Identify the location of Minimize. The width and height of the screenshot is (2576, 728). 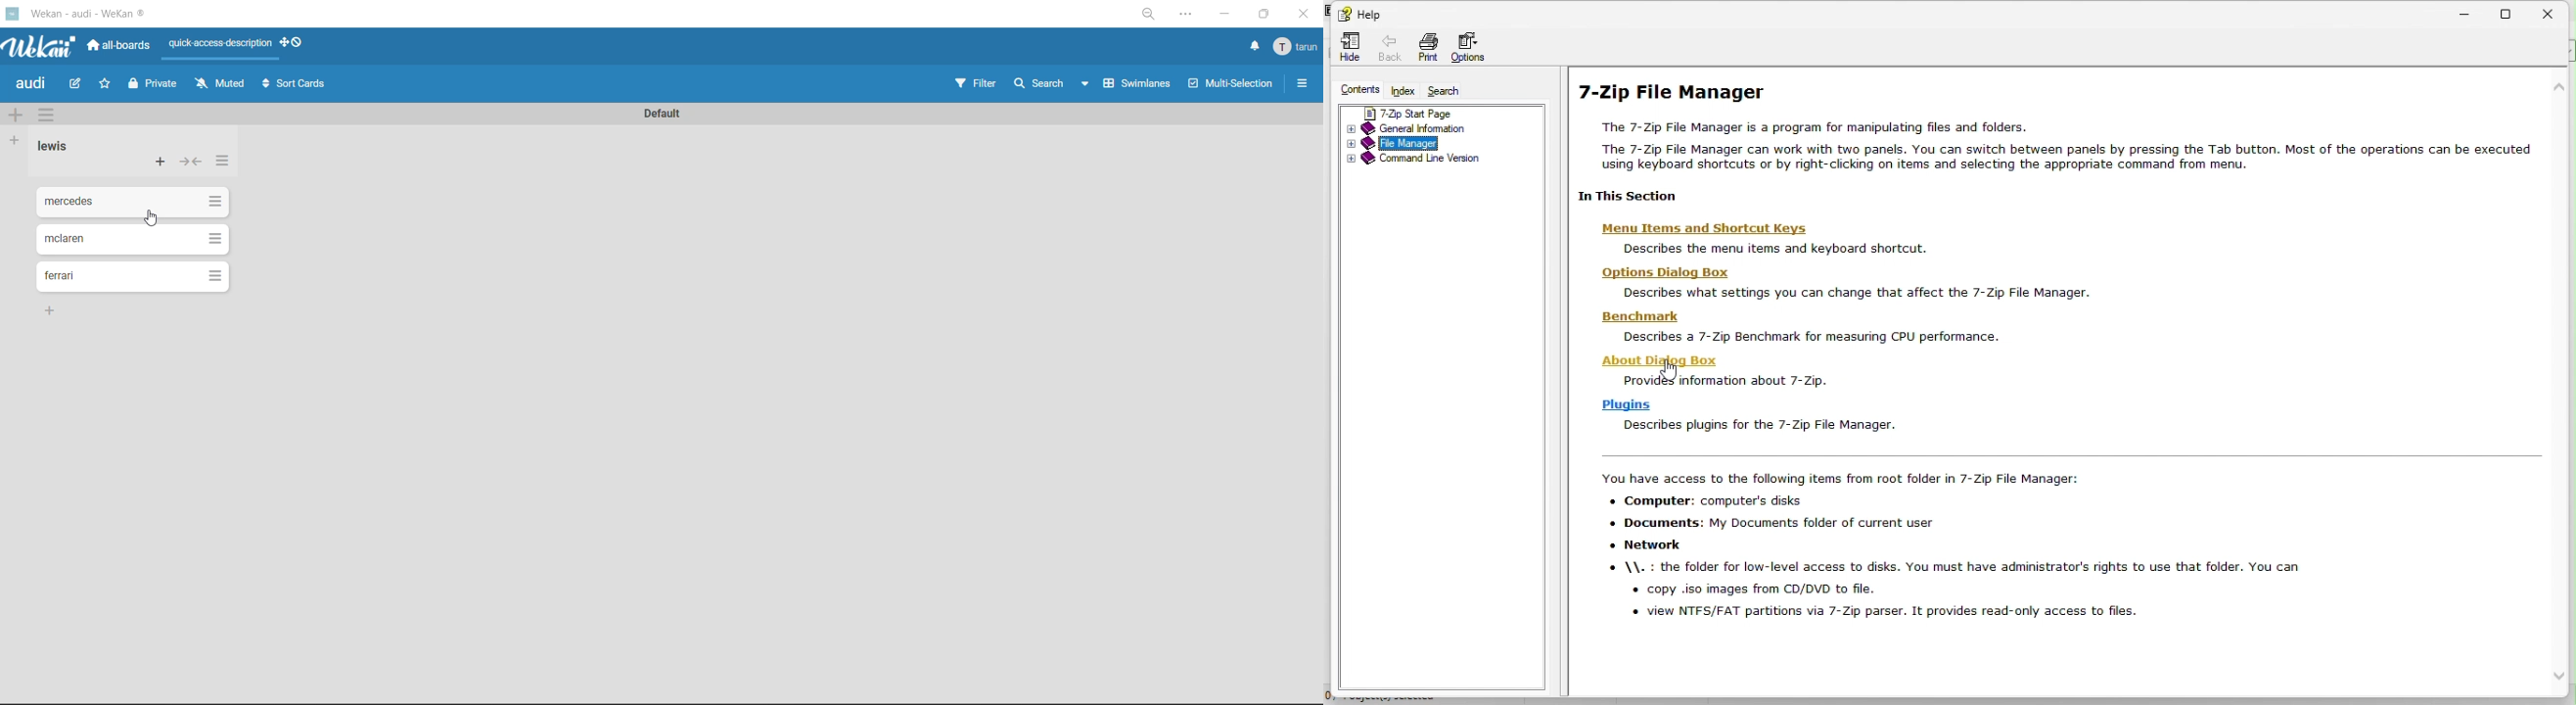
(2467, 12).